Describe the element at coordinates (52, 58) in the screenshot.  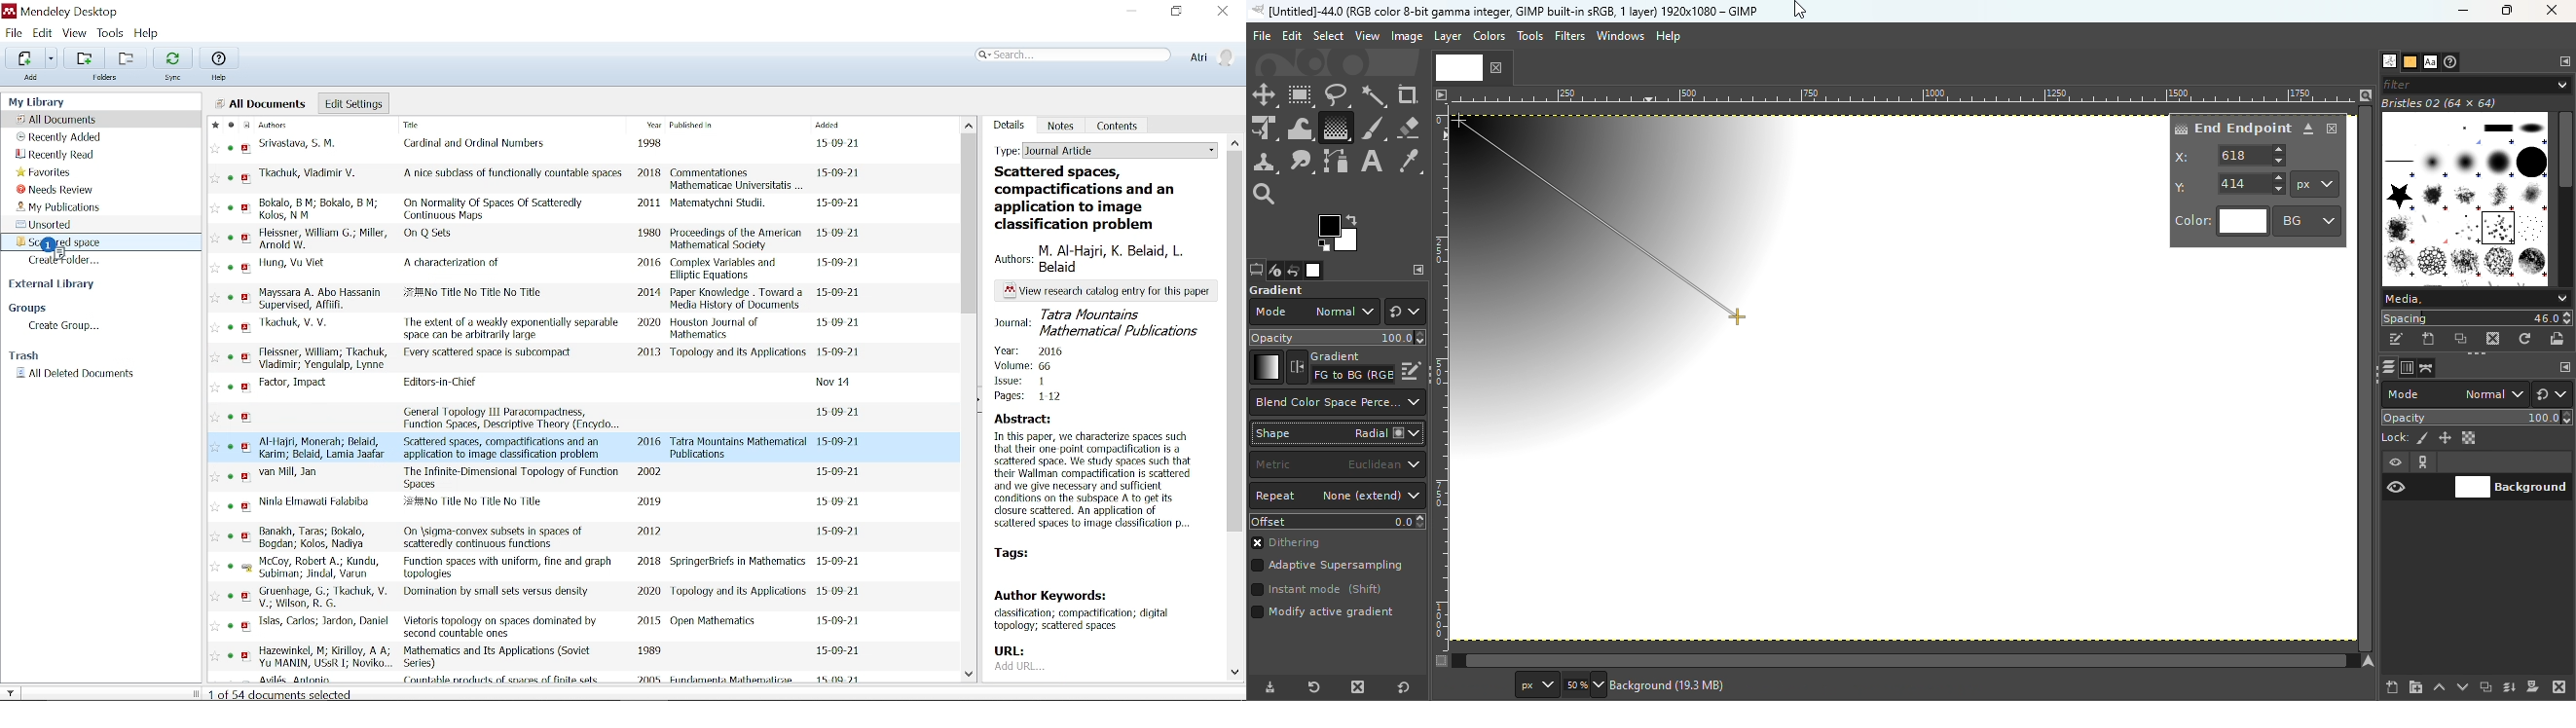
I see `Add files options` at that location.